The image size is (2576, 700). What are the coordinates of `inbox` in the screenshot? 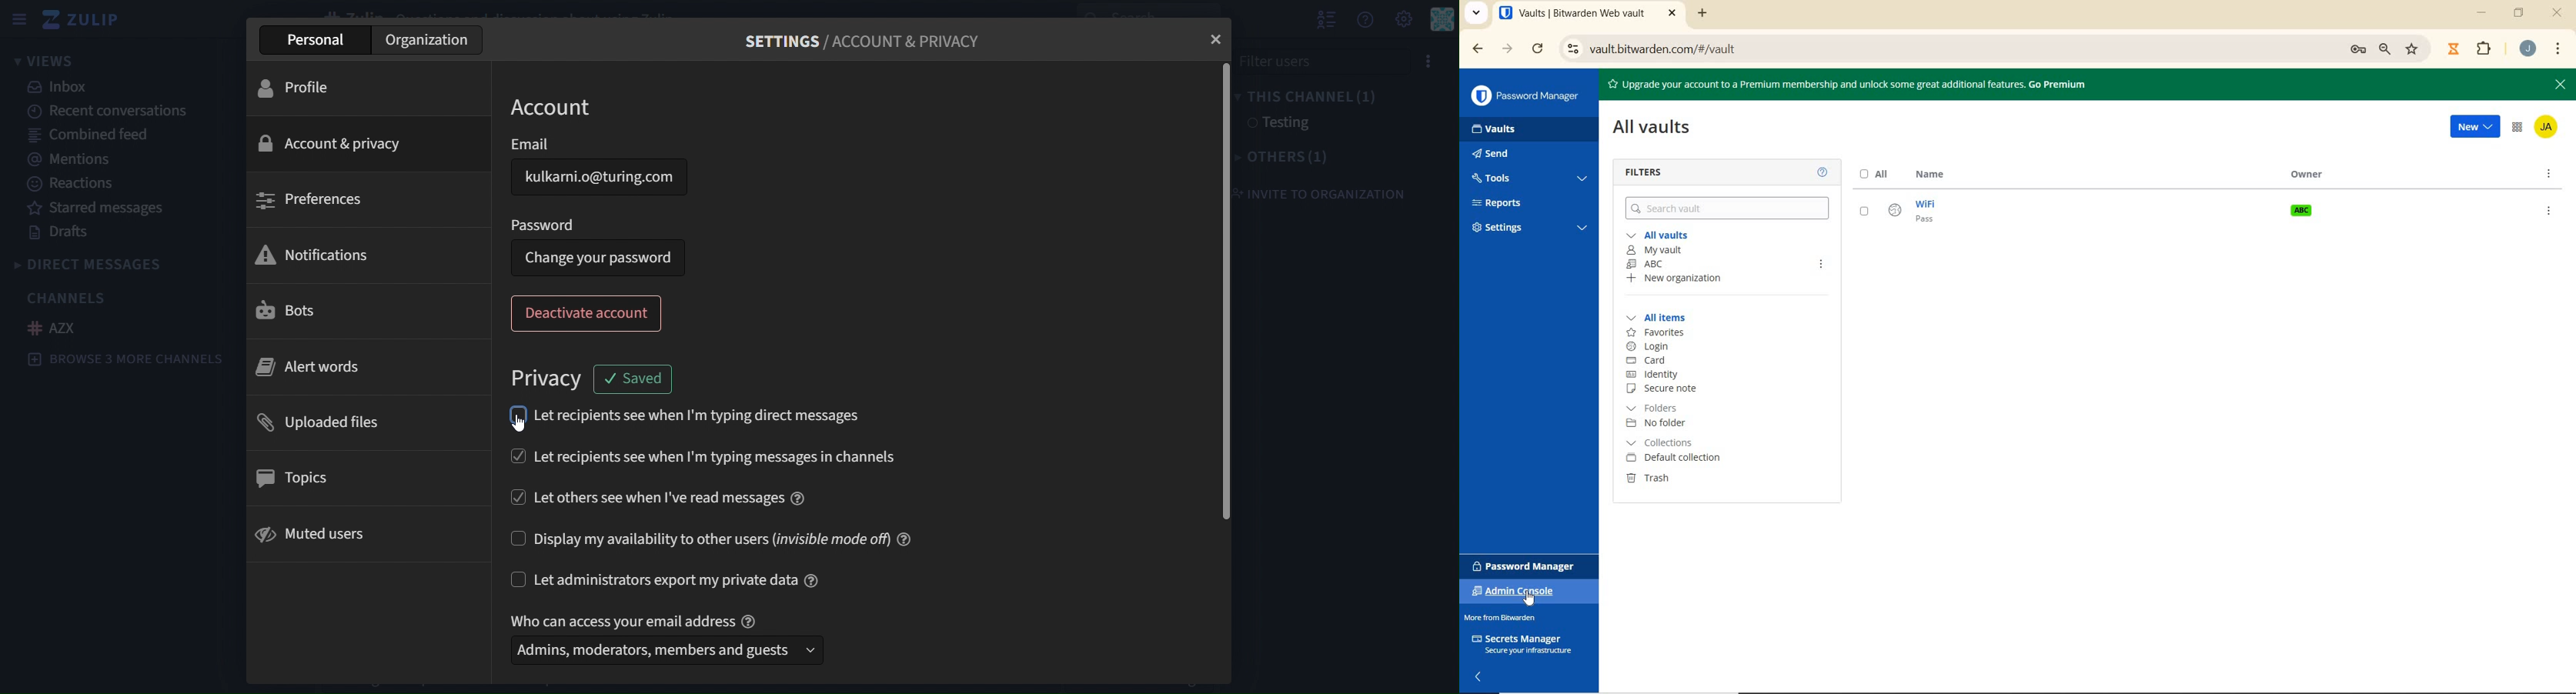 It's located at (75, 87).